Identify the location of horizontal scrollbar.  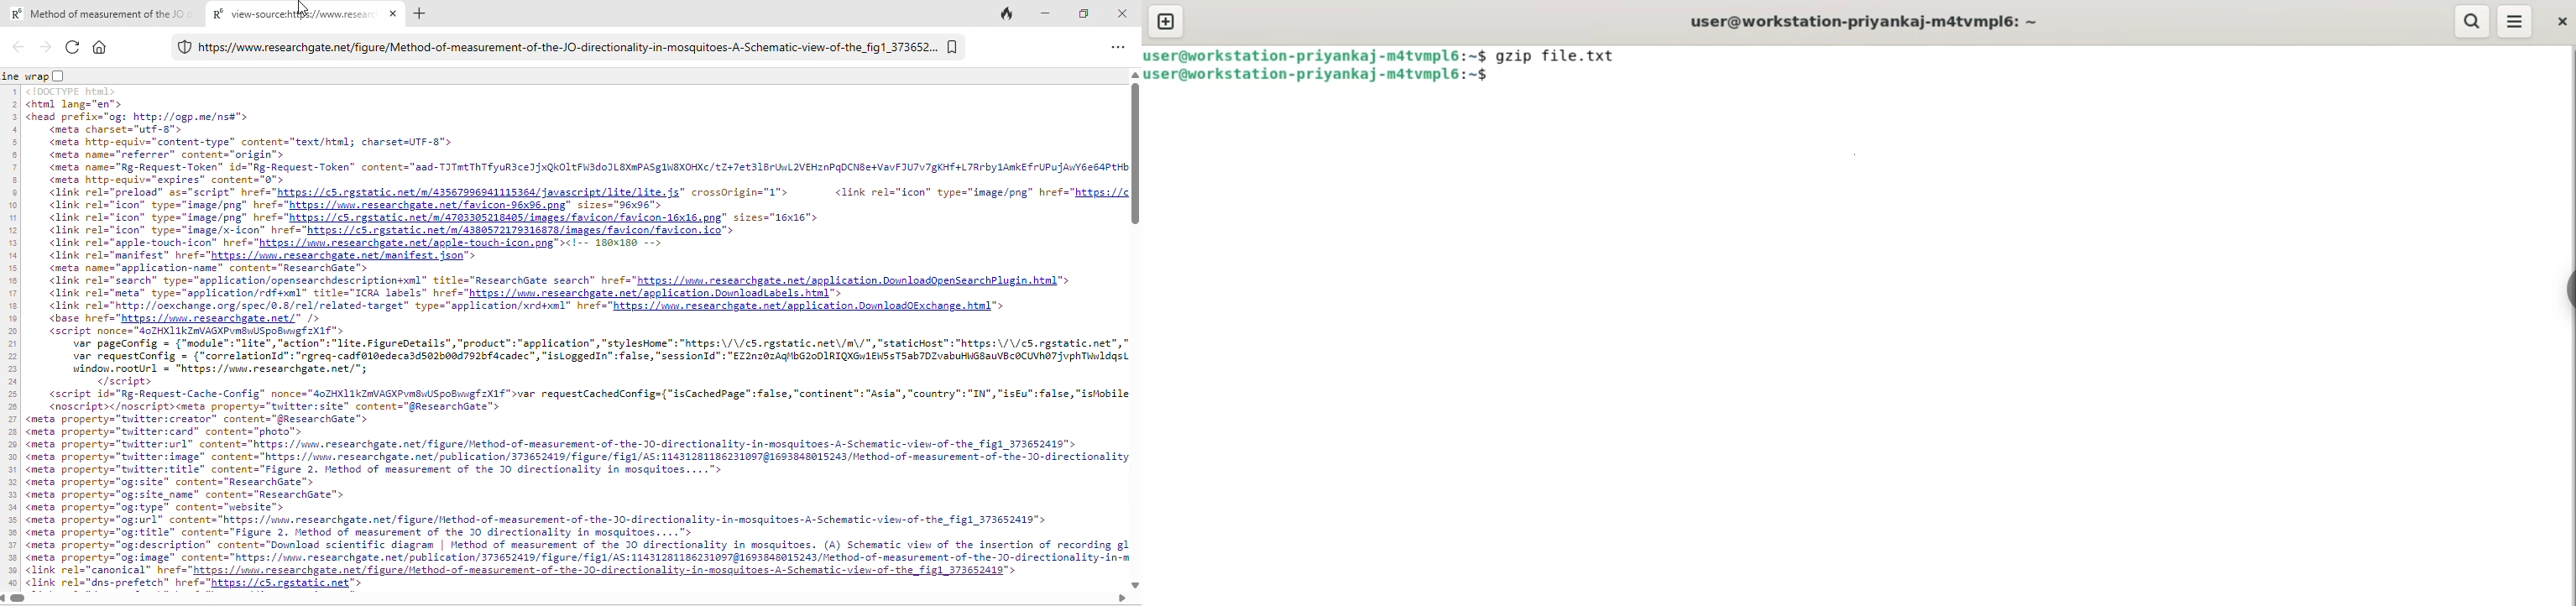
(18, 597).